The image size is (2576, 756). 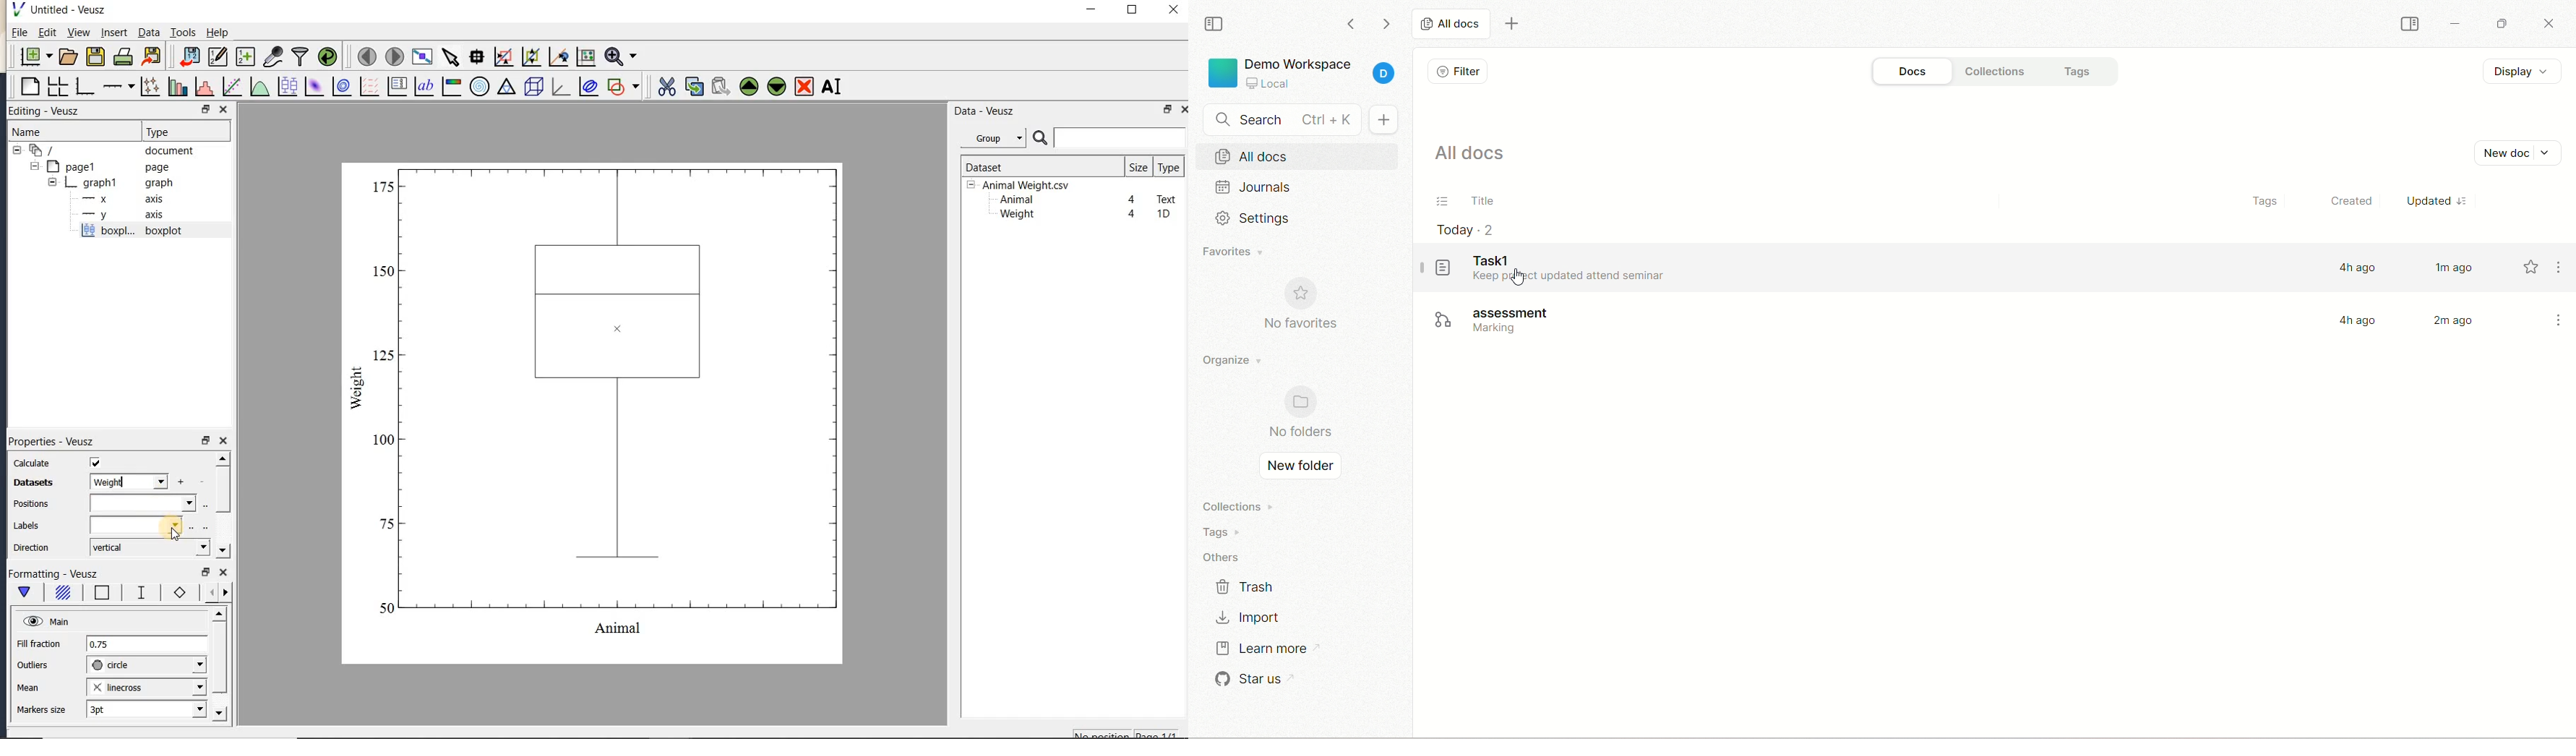 What do you see at coordinates (120, 215) in the screenshot?
I see `axis` at bounding box center [120, 215].